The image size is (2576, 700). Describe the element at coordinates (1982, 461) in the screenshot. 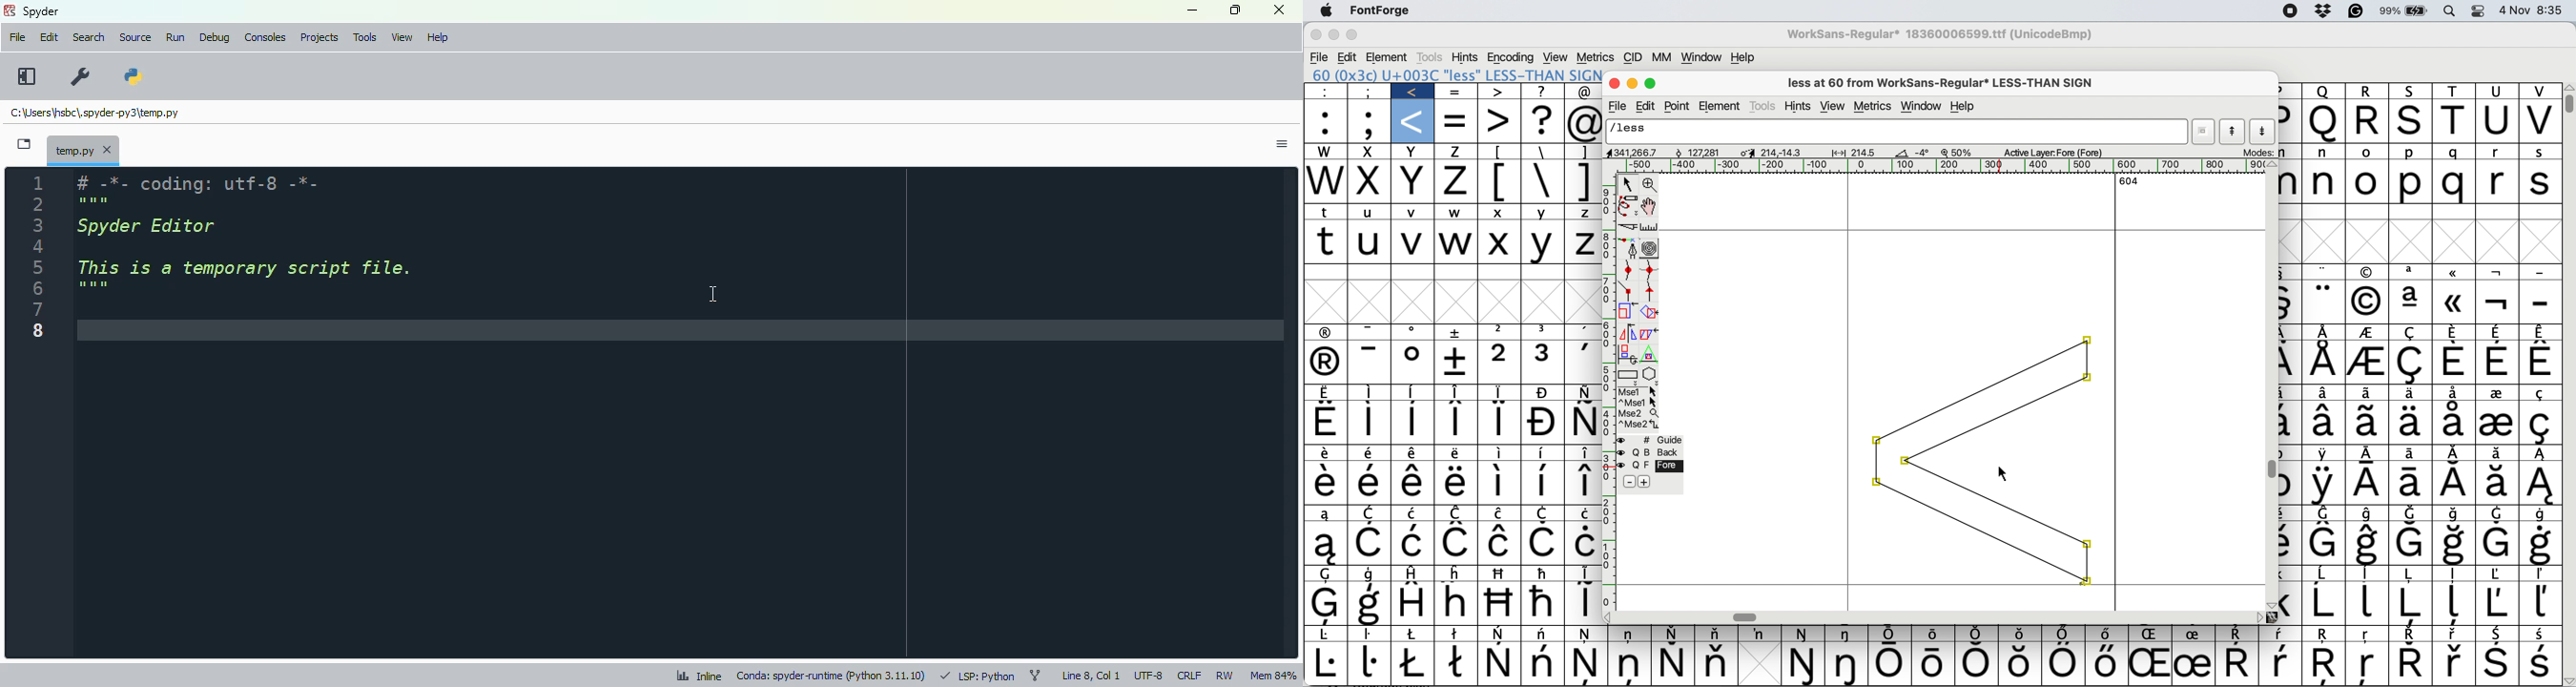

I see `moved glyph` at that location.